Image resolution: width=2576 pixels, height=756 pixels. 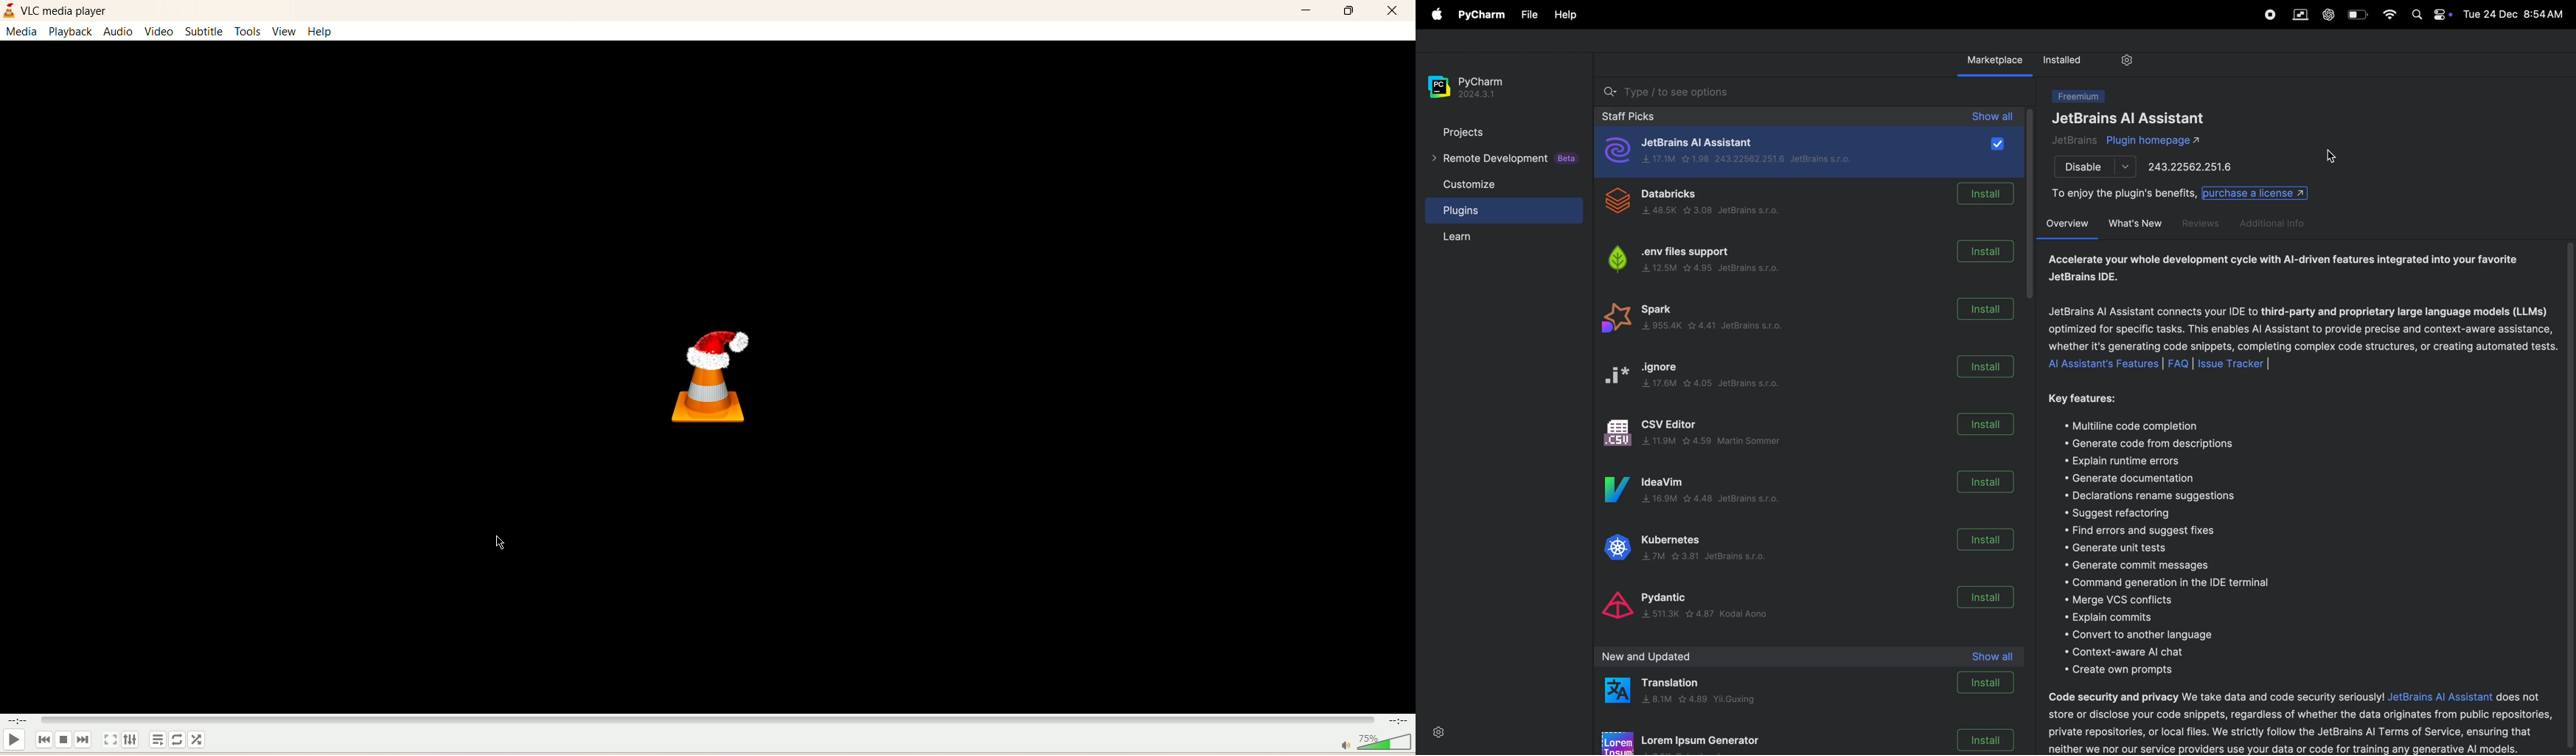 I want to click on extended settings, so click(x=131, y=740).